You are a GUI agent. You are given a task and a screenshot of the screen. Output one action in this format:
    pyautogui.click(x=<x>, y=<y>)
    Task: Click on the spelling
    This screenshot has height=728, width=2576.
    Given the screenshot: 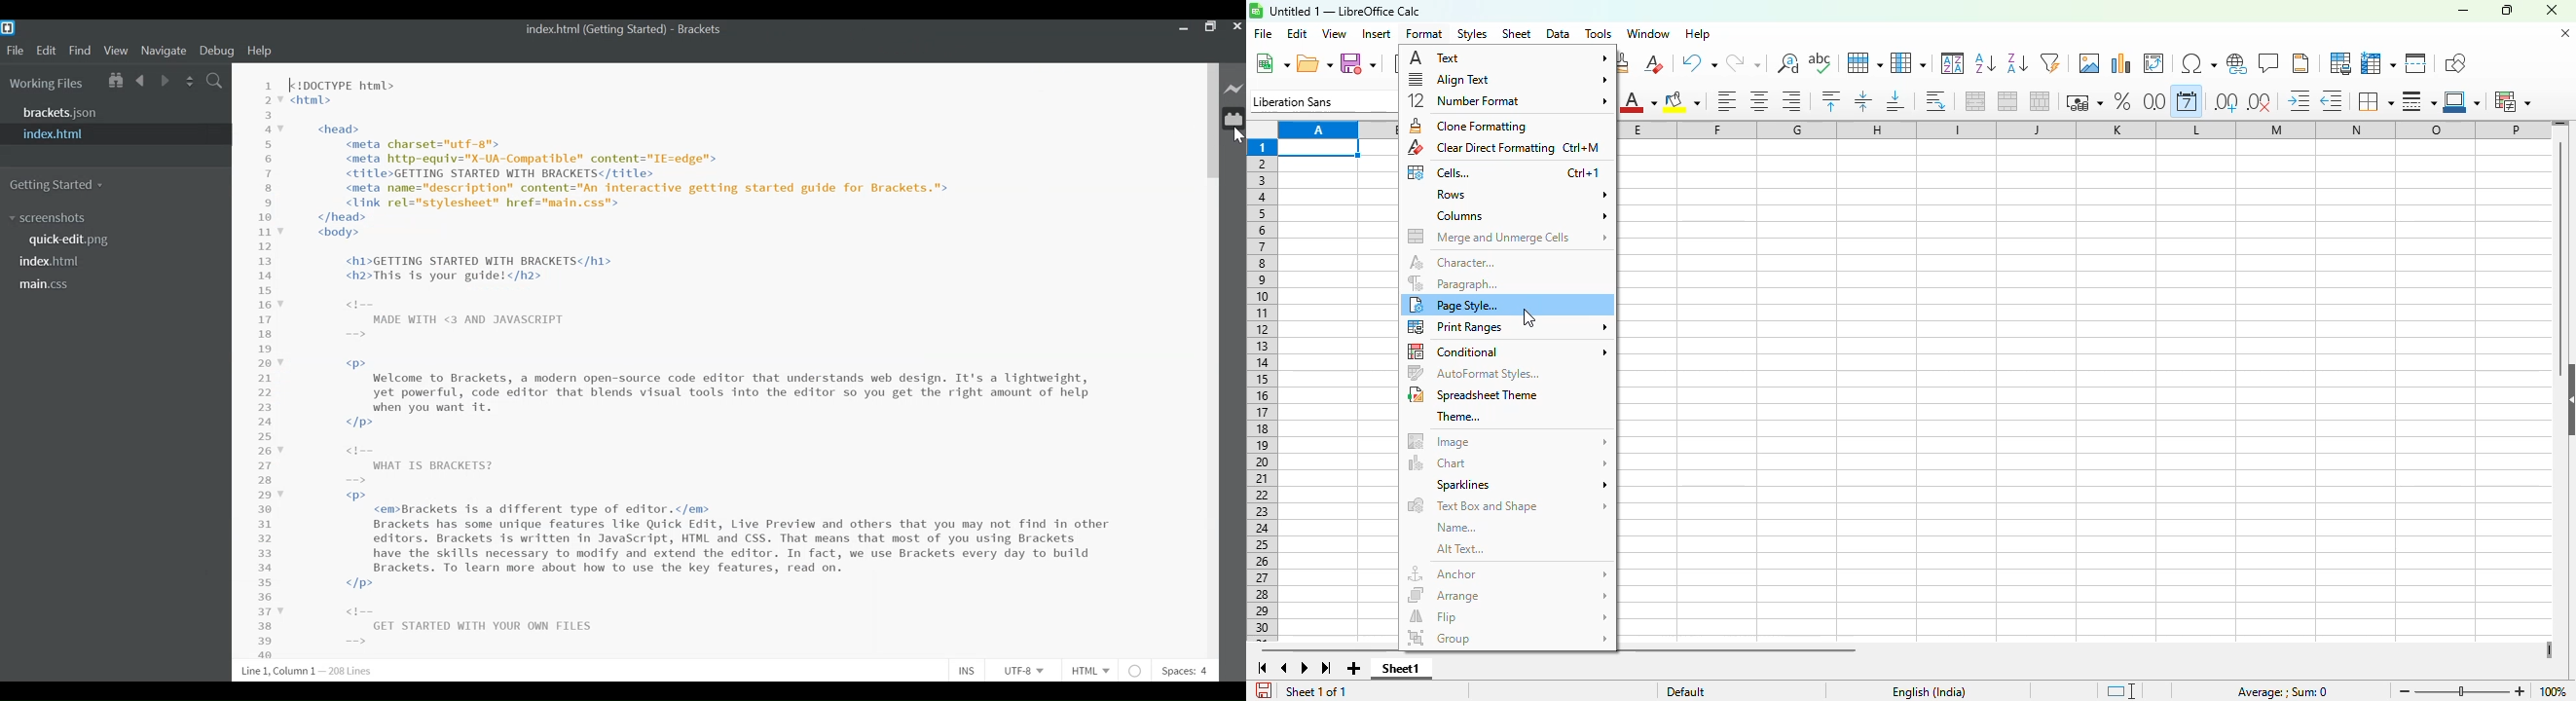 What is the action you would take?
    pyautogui.click(x=1821, y=62)
    